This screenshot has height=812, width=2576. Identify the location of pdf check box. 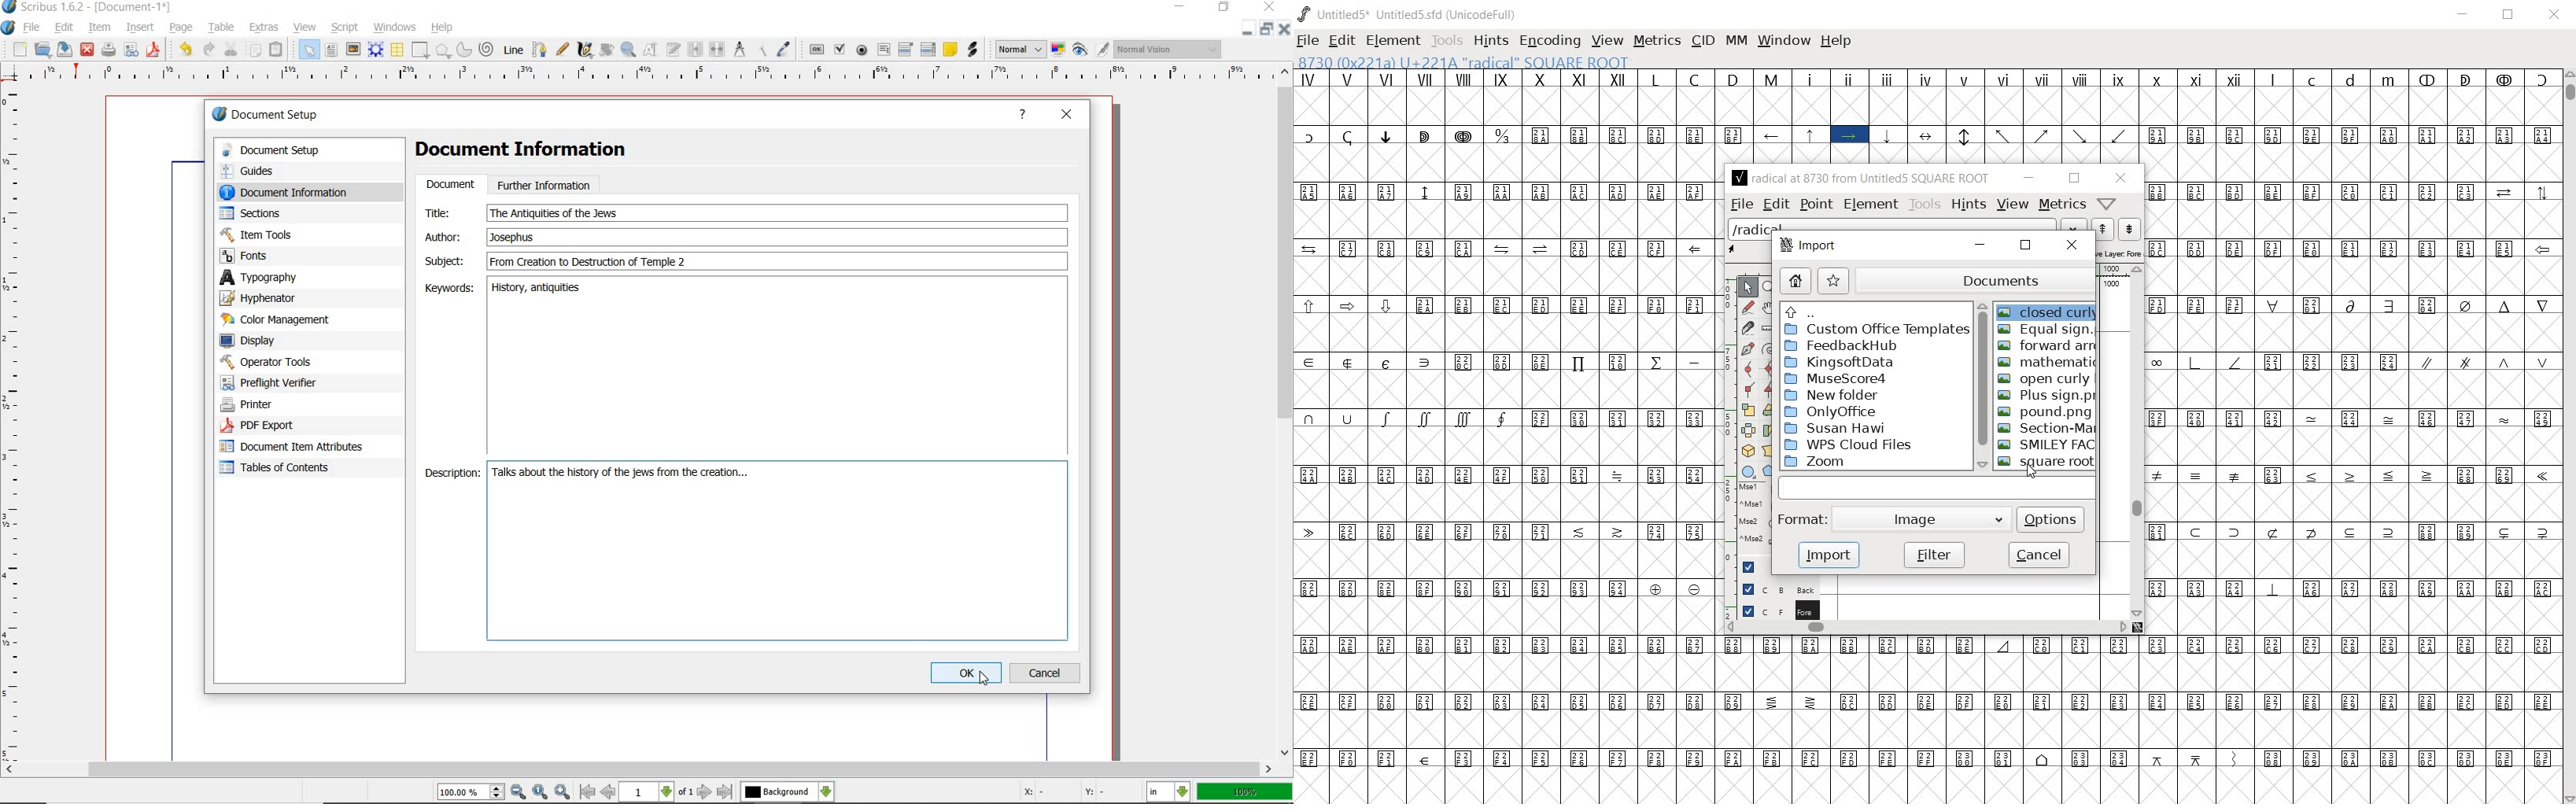
(841, 49).